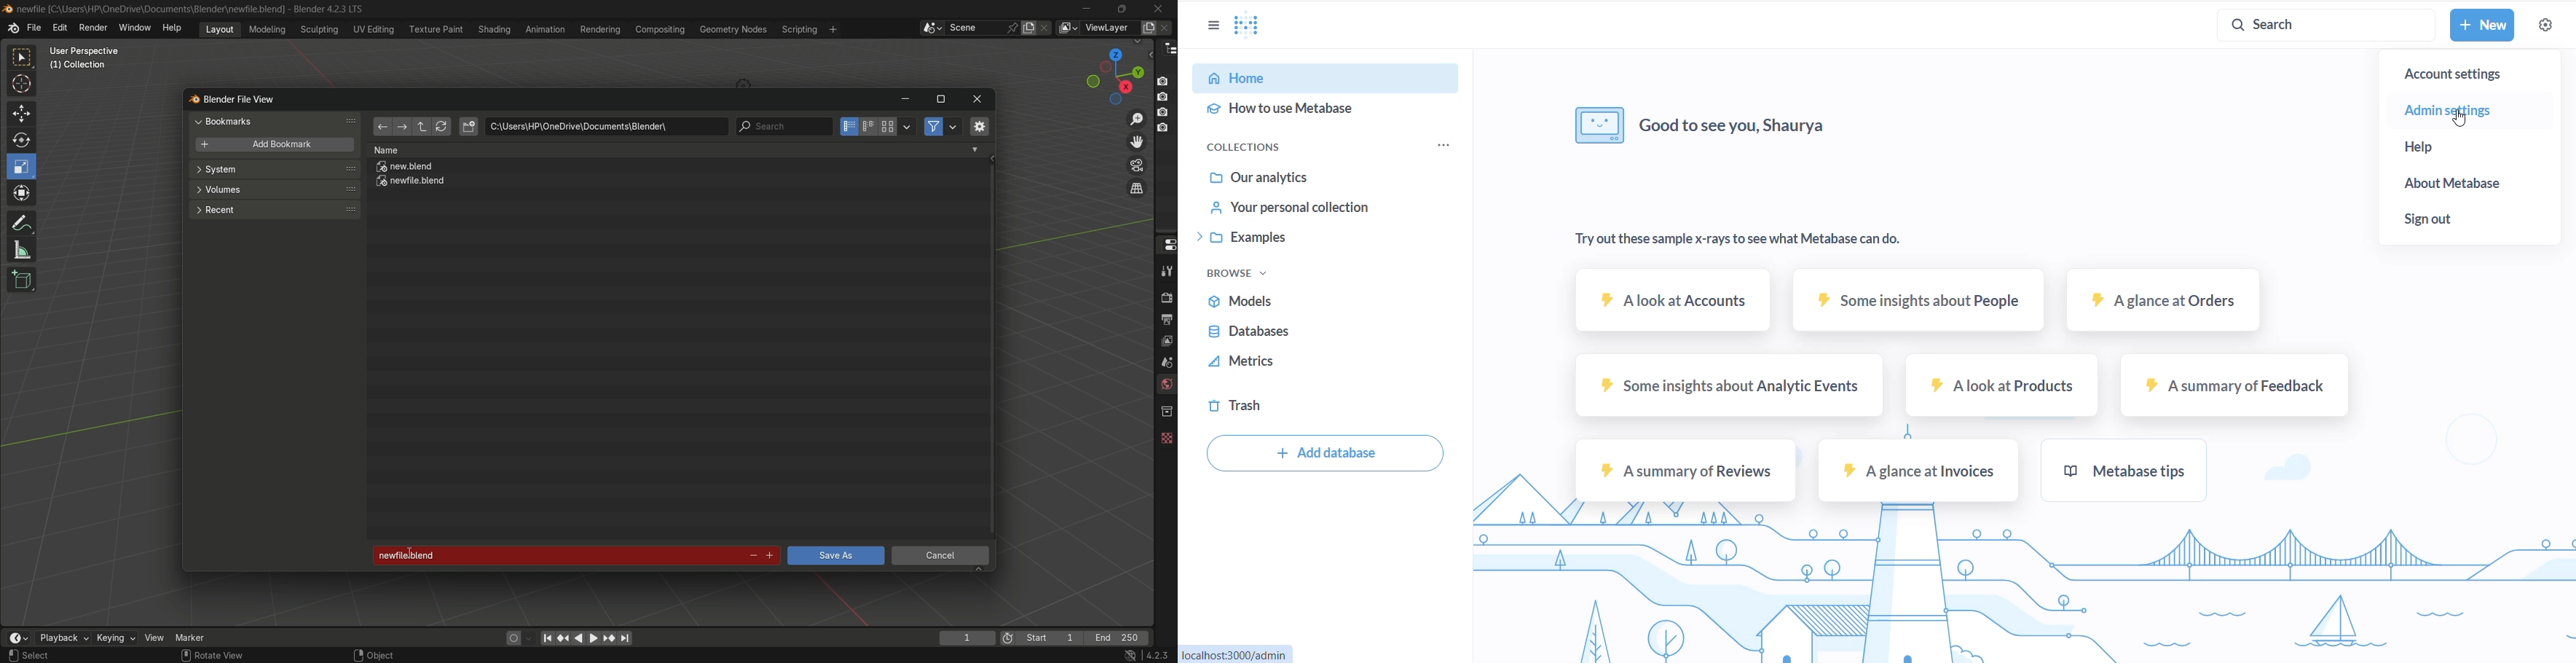 Image resolution: width=2576 pixels, height=672 pixels. Describe the element at coordinates (1784, 131) in the screenshot. I see `TEXT` at that location.